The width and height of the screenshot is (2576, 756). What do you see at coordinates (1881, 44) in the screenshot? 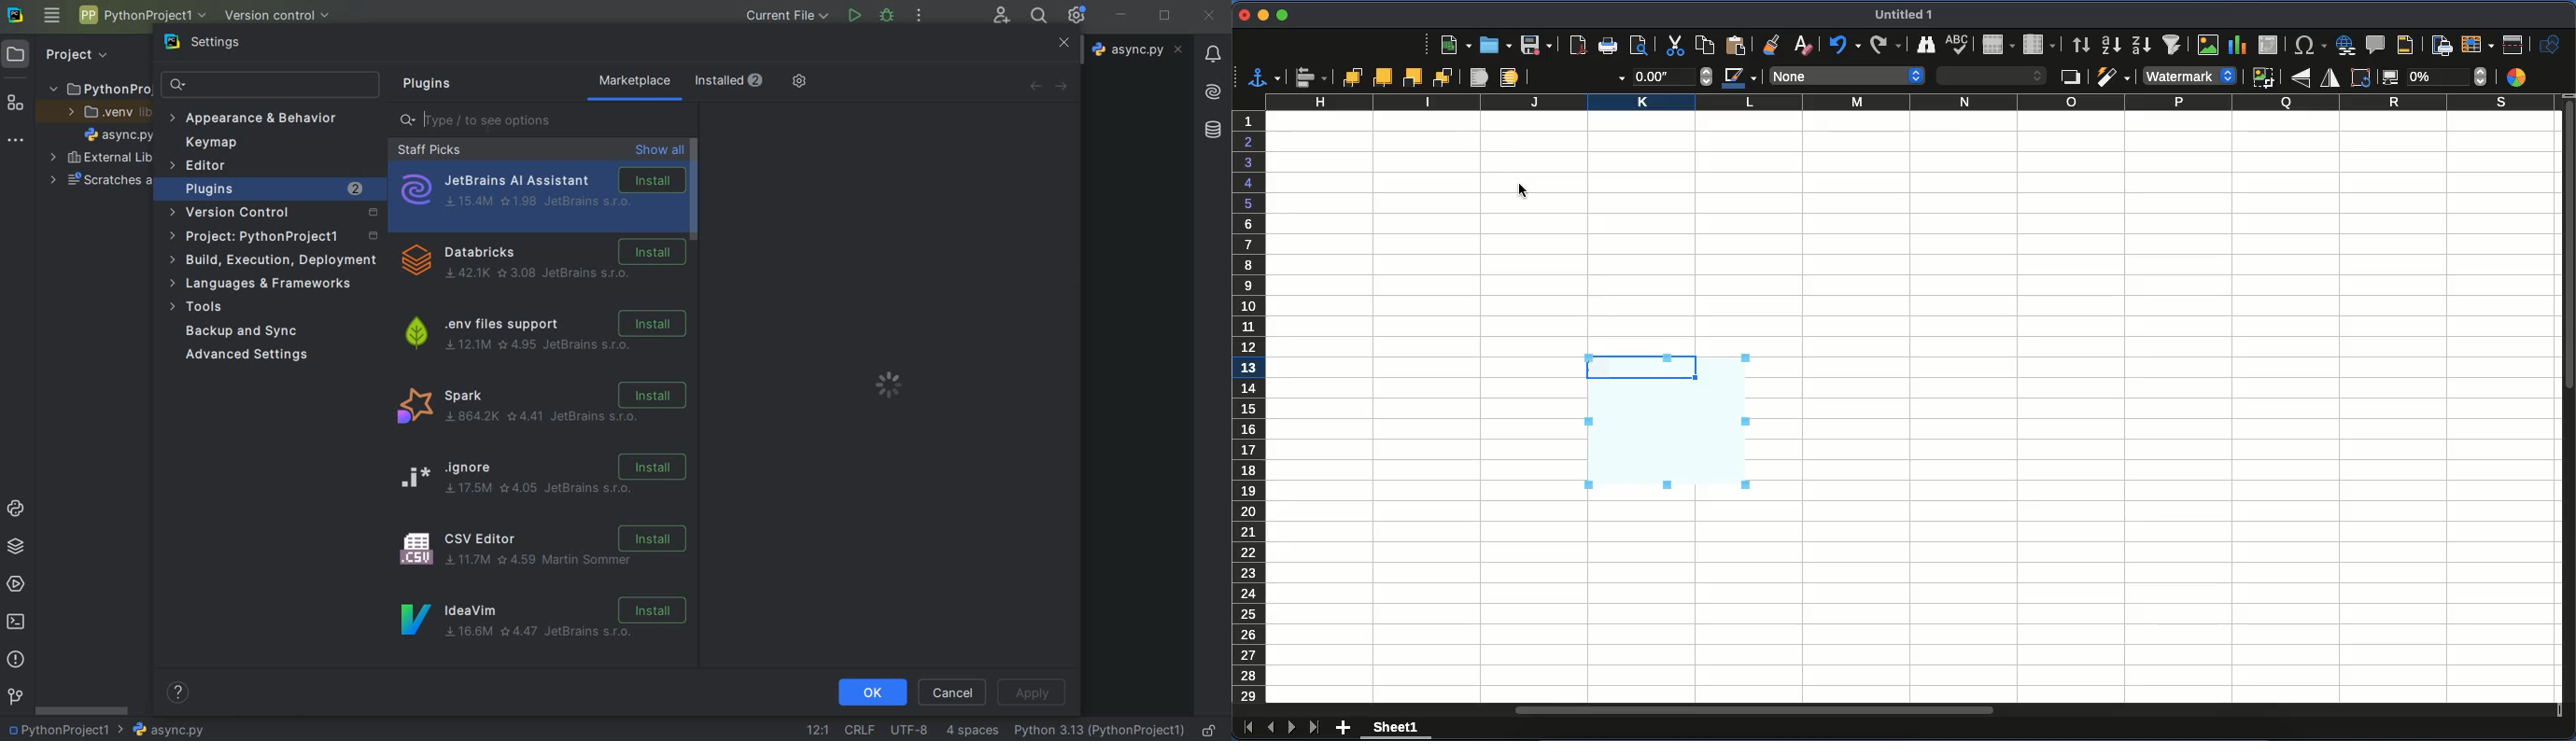
I see `redo` at bounding box center [1881, 44].